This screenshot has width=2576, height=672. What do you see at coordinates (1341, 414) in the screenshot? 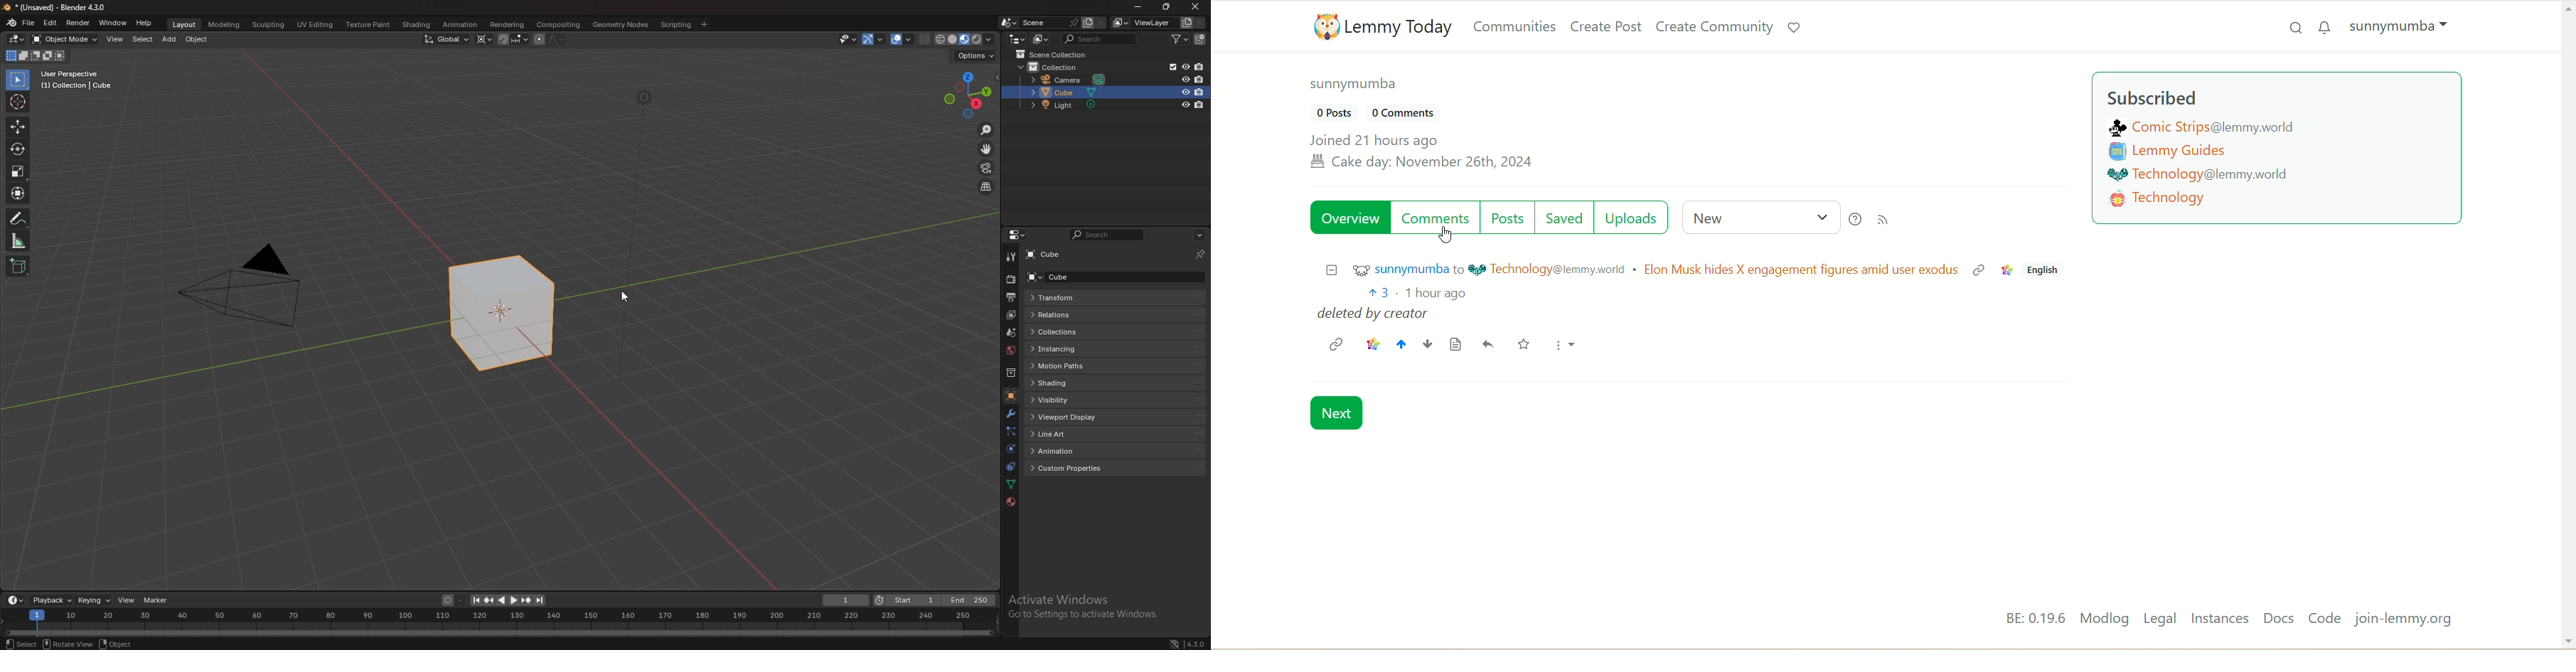
I see `next` at bounding box center [1341, 414].